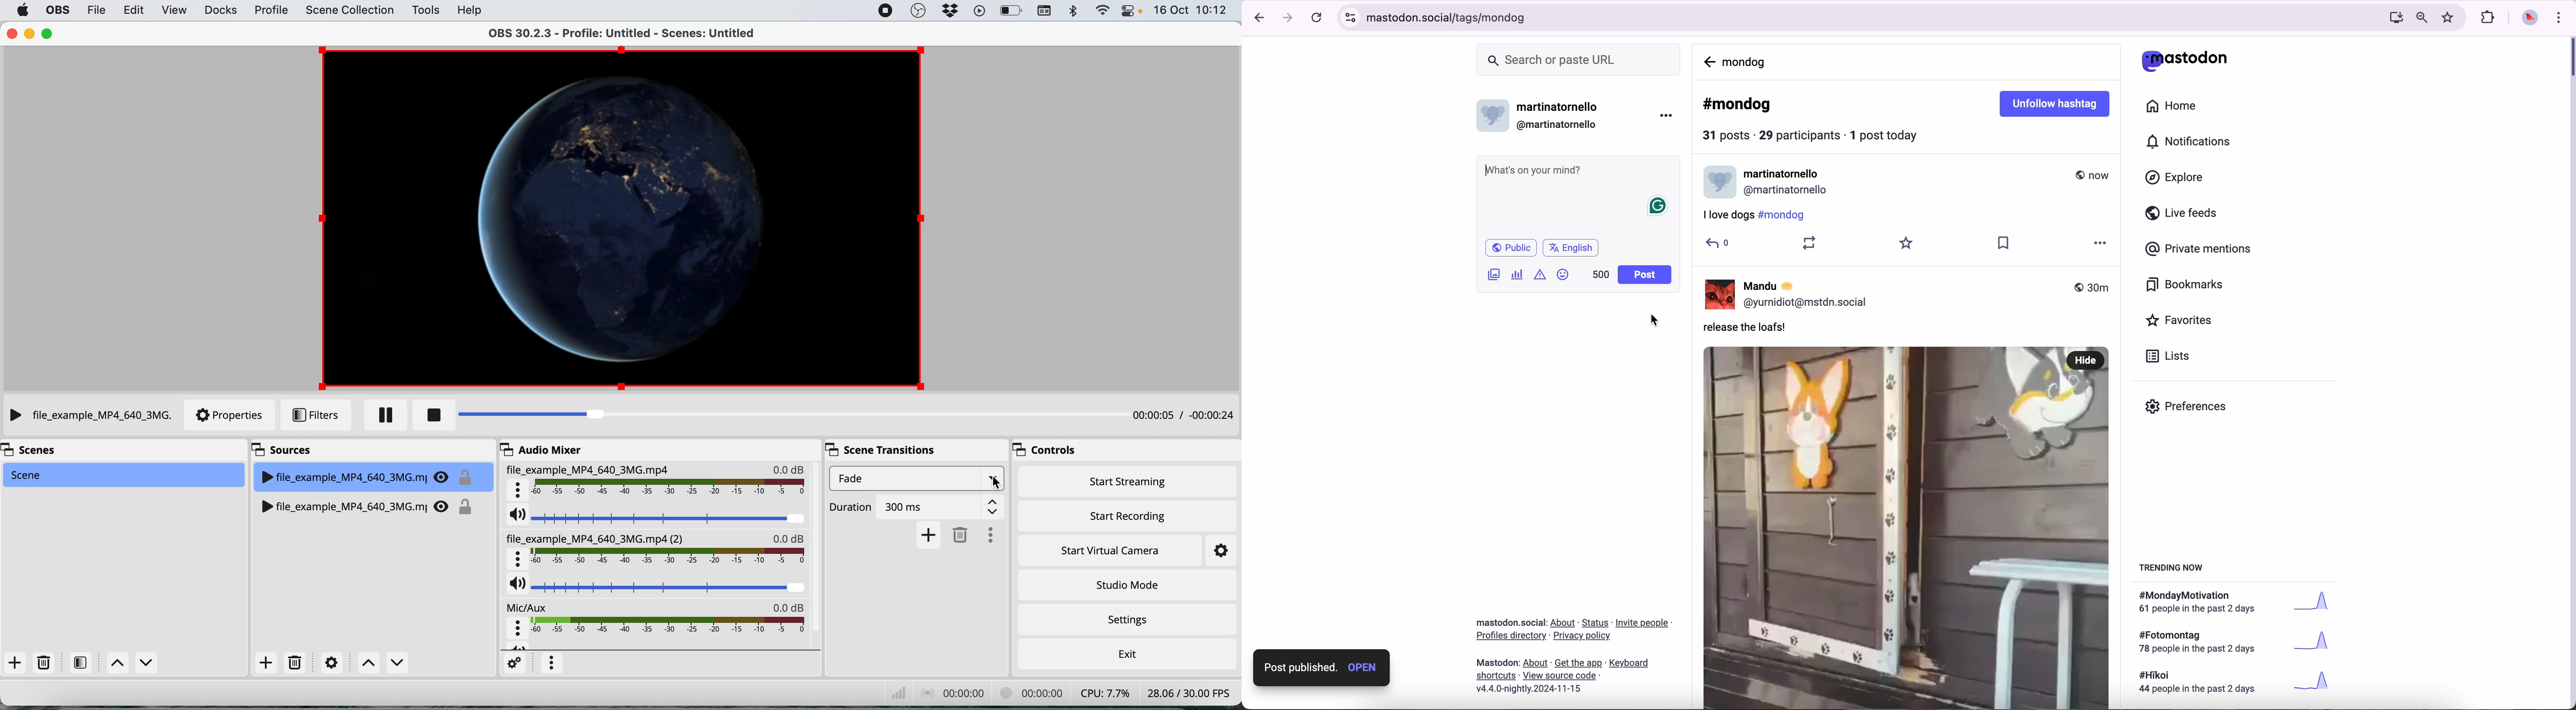 The width and height of the screenshot is (2576, 728). Describe the element at coordinates (274, 11) in the screenshot. I see `profile` at that location.